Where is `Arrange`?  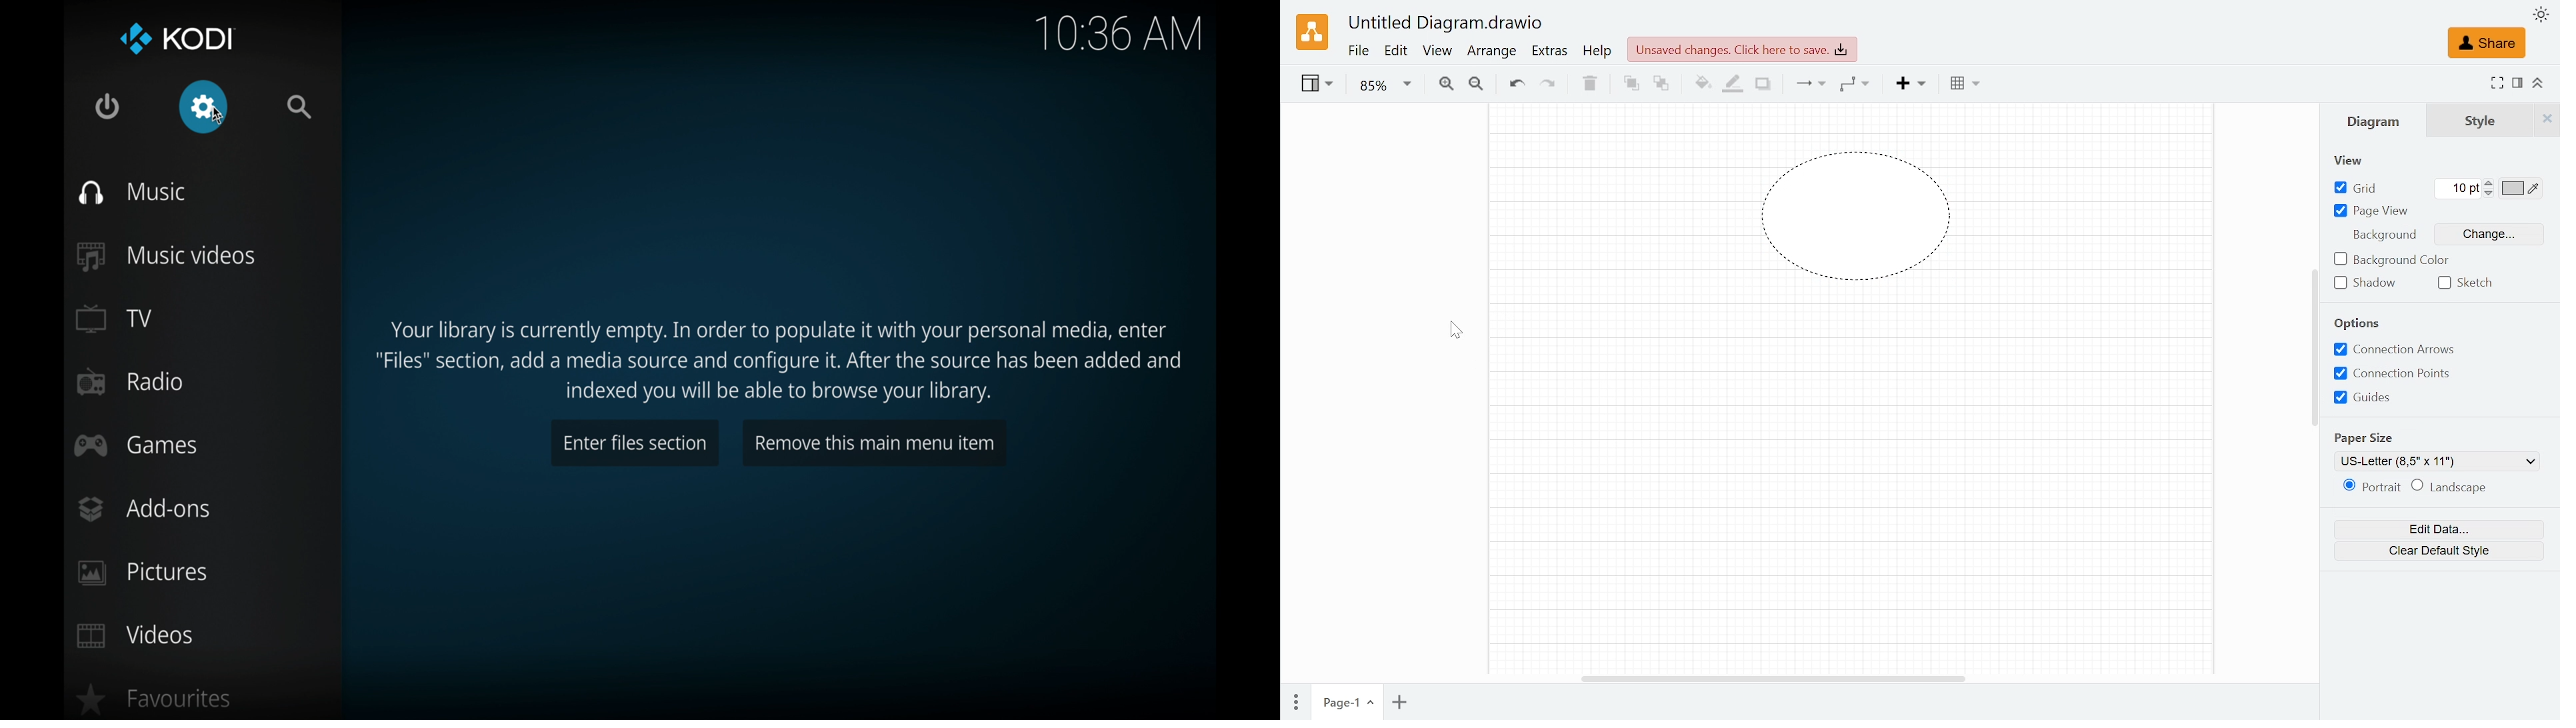
Arrange is located at coordinates (1493, 52).